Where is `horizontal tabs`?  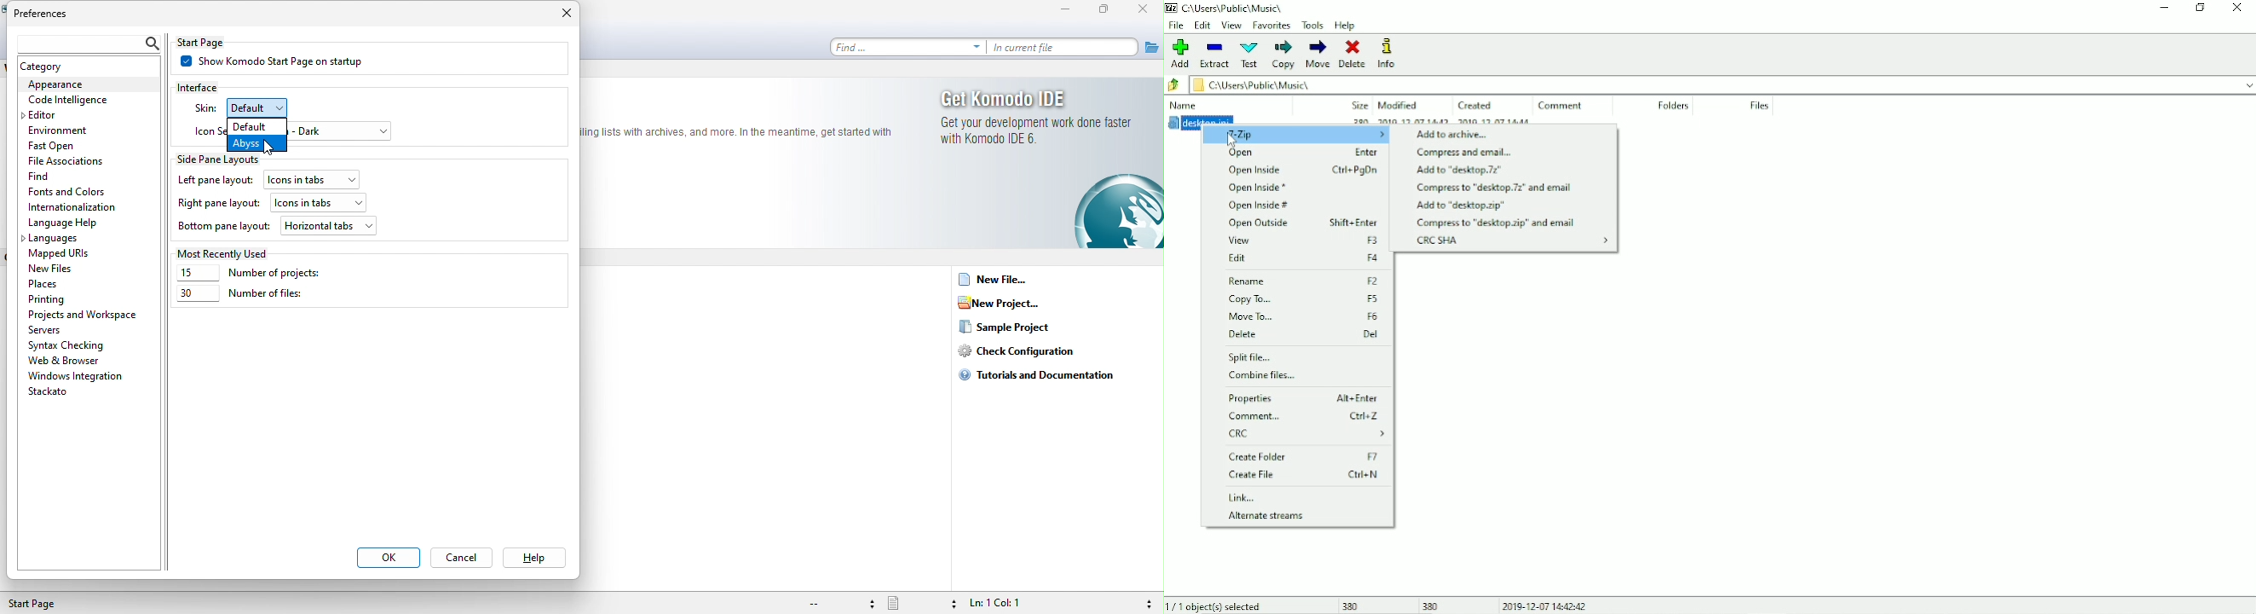
horizontal tabs is located at coordinates (329, 225).